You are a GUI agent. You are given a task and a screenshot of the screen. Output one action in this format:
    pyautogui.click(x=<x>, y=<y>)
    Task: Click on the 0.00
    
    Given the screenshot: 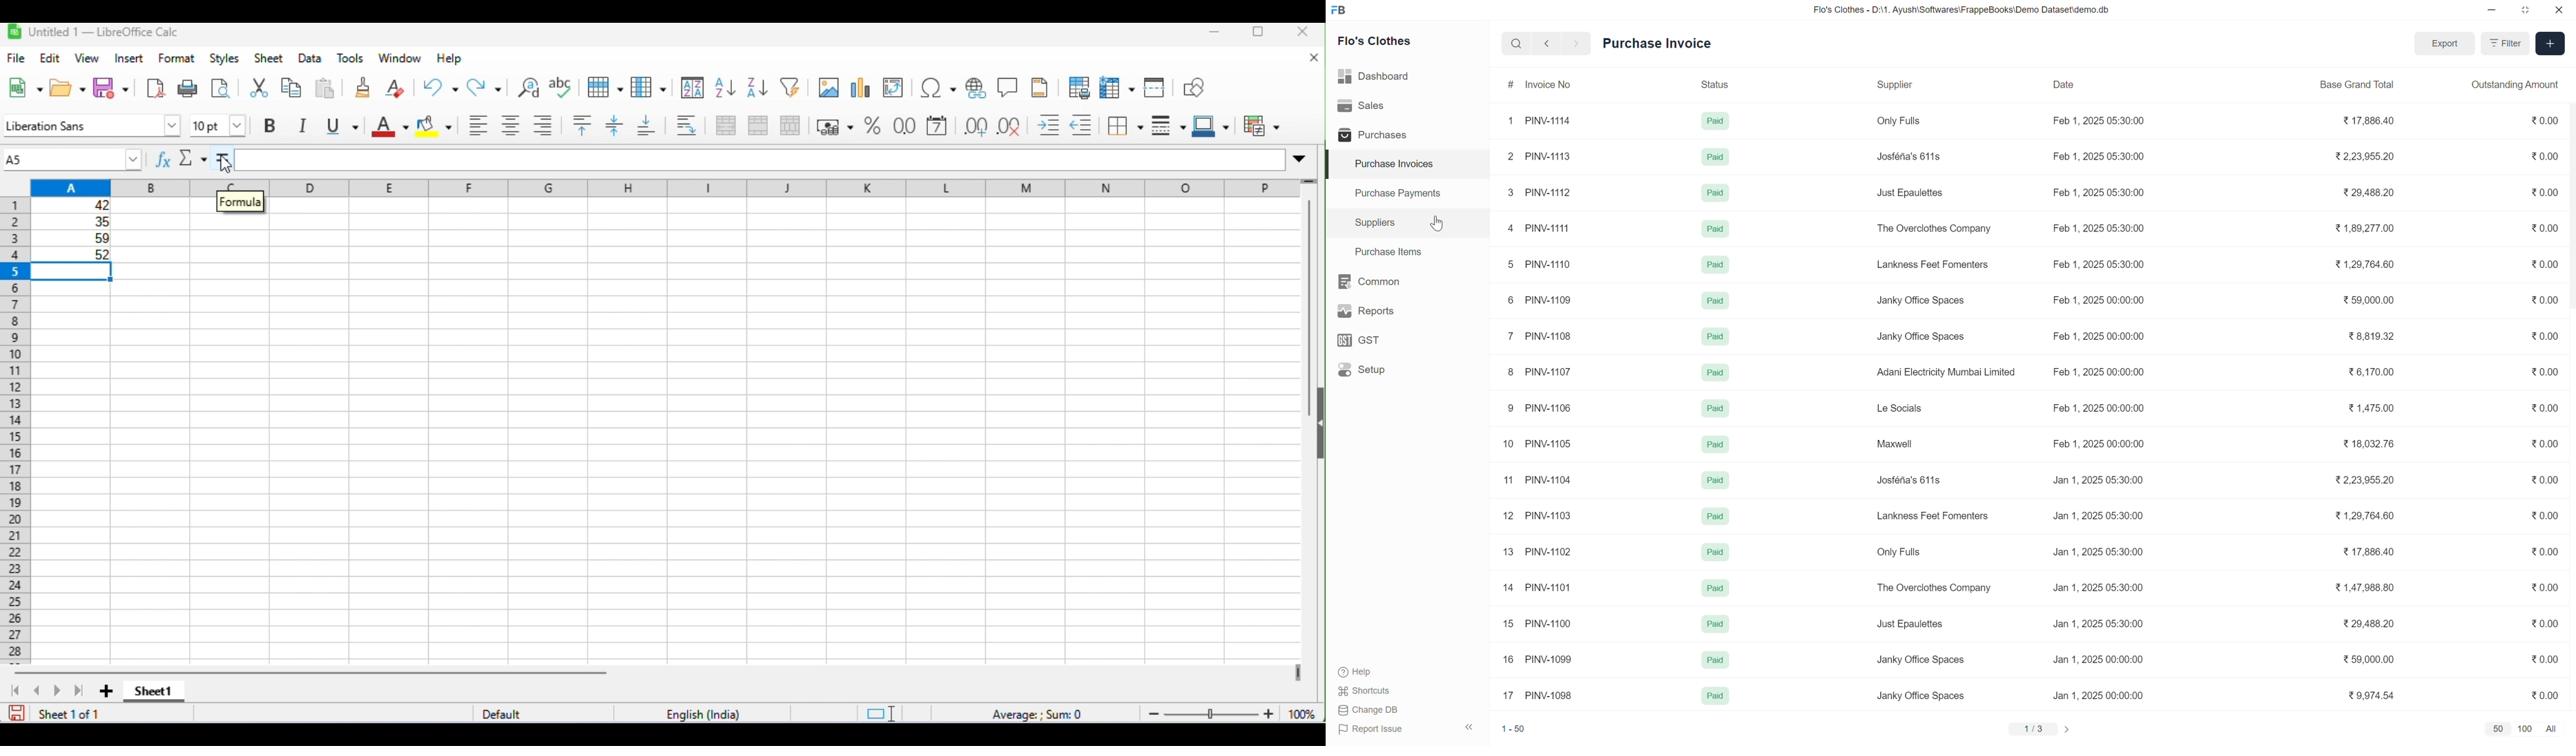 What is the action you would take?
    pyautogui.click(x=2546, y=120)
    